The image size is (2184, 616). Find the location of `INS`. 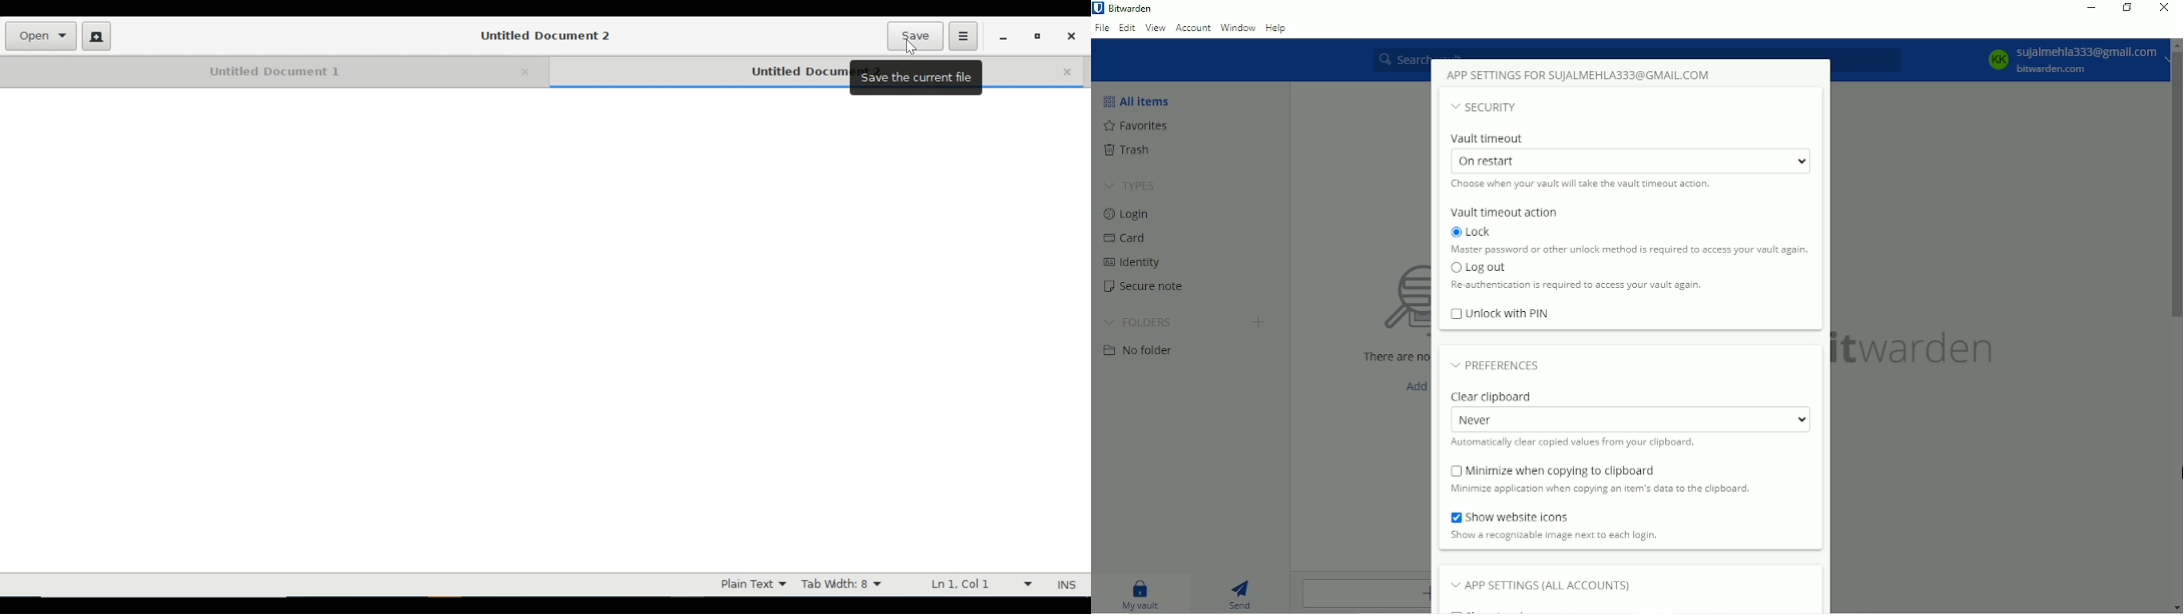

INS is located at coordinates (1067, 584).